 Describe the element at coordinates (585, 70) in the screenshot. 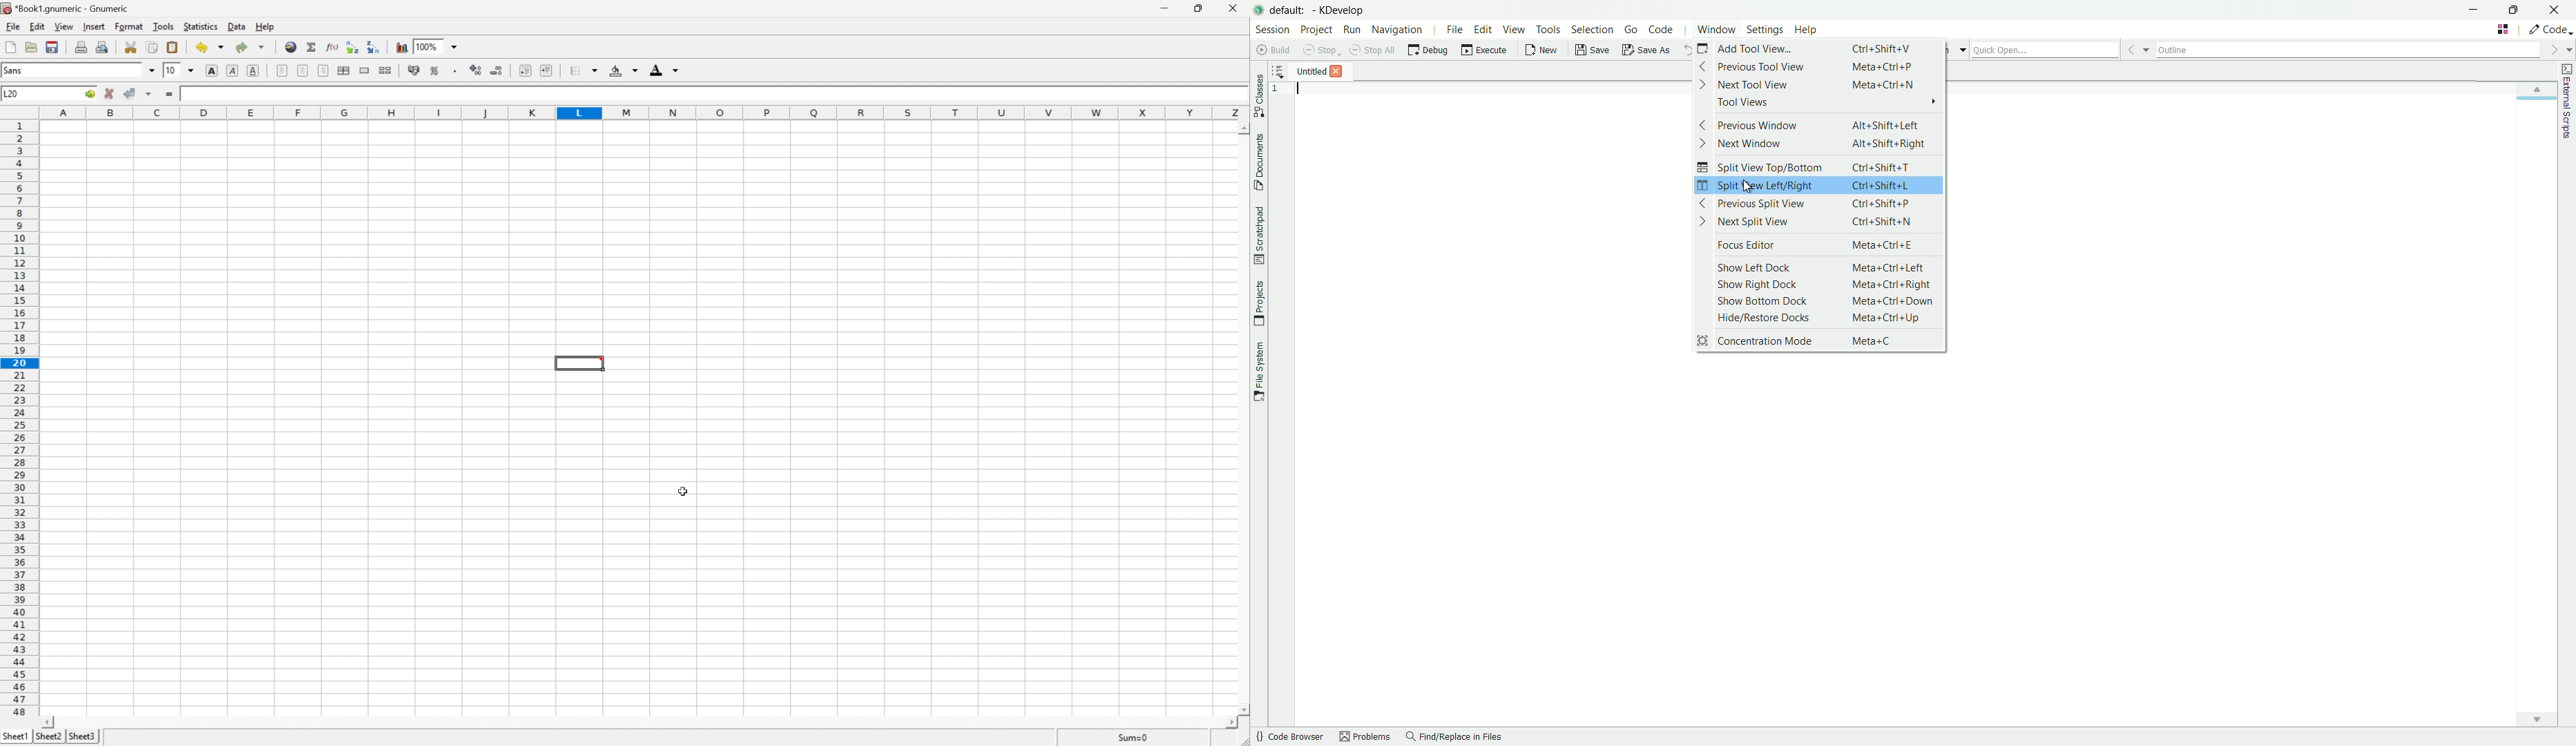

I see `Borders` at that location.